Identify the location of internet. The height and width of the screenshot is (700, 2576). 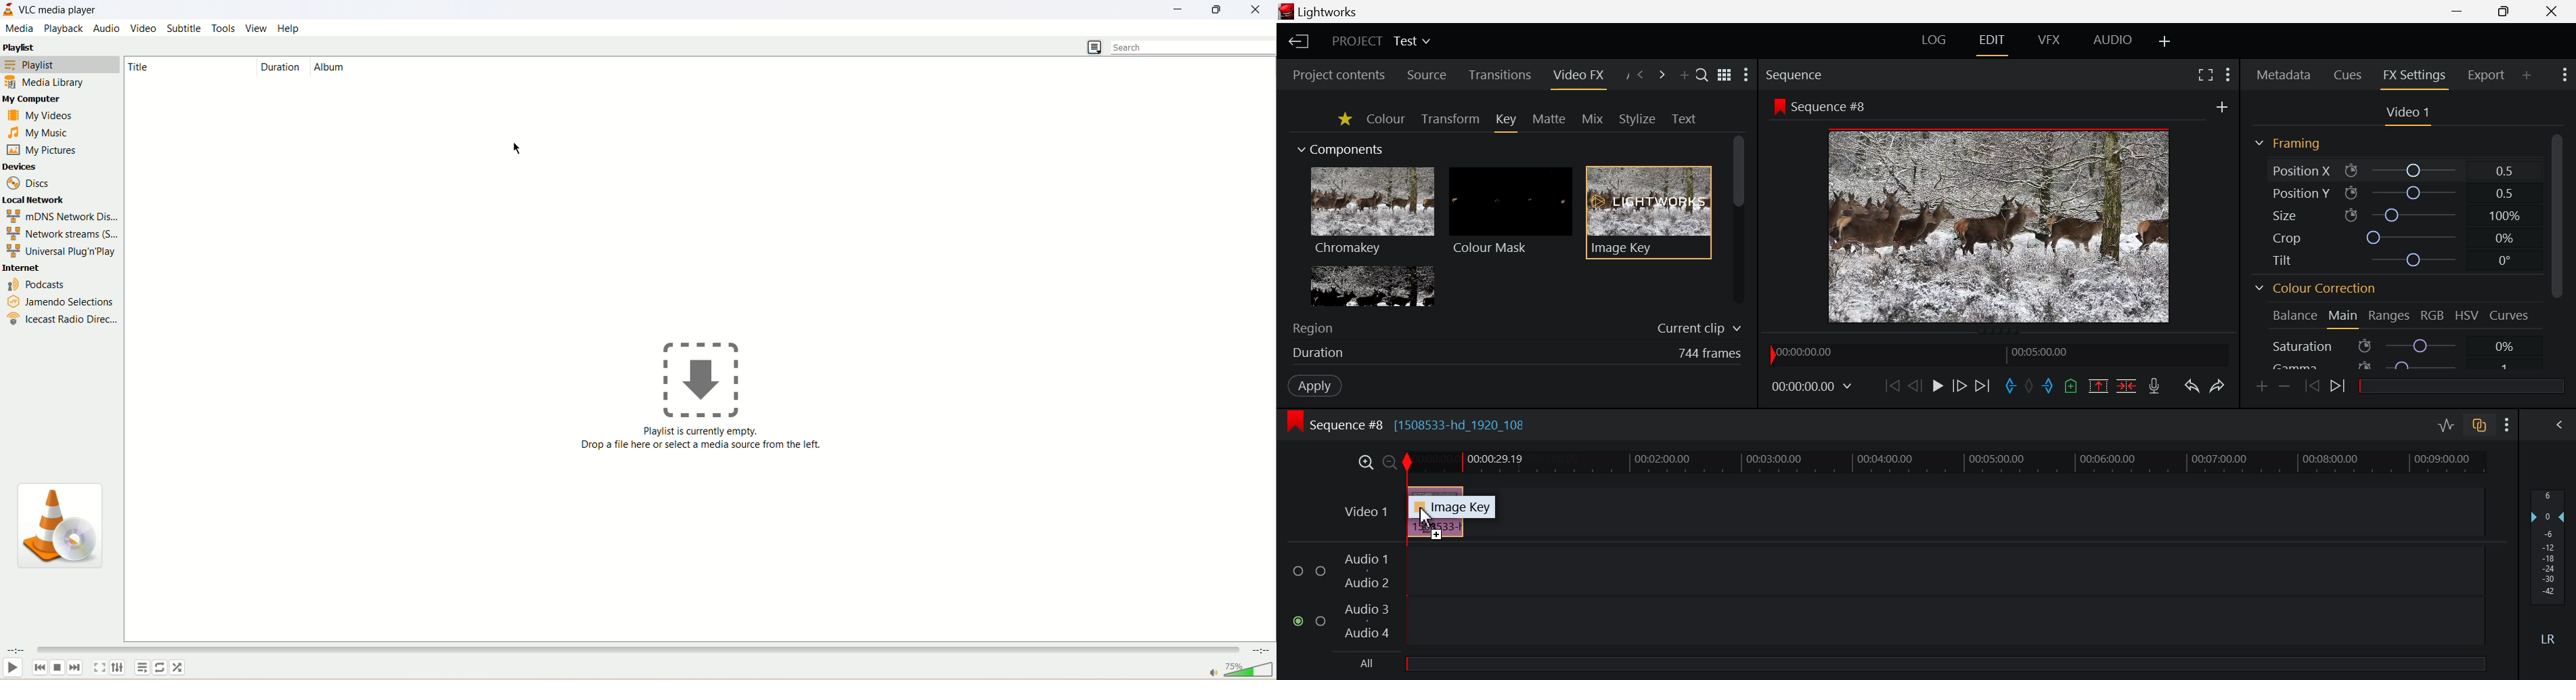
(22, 266).